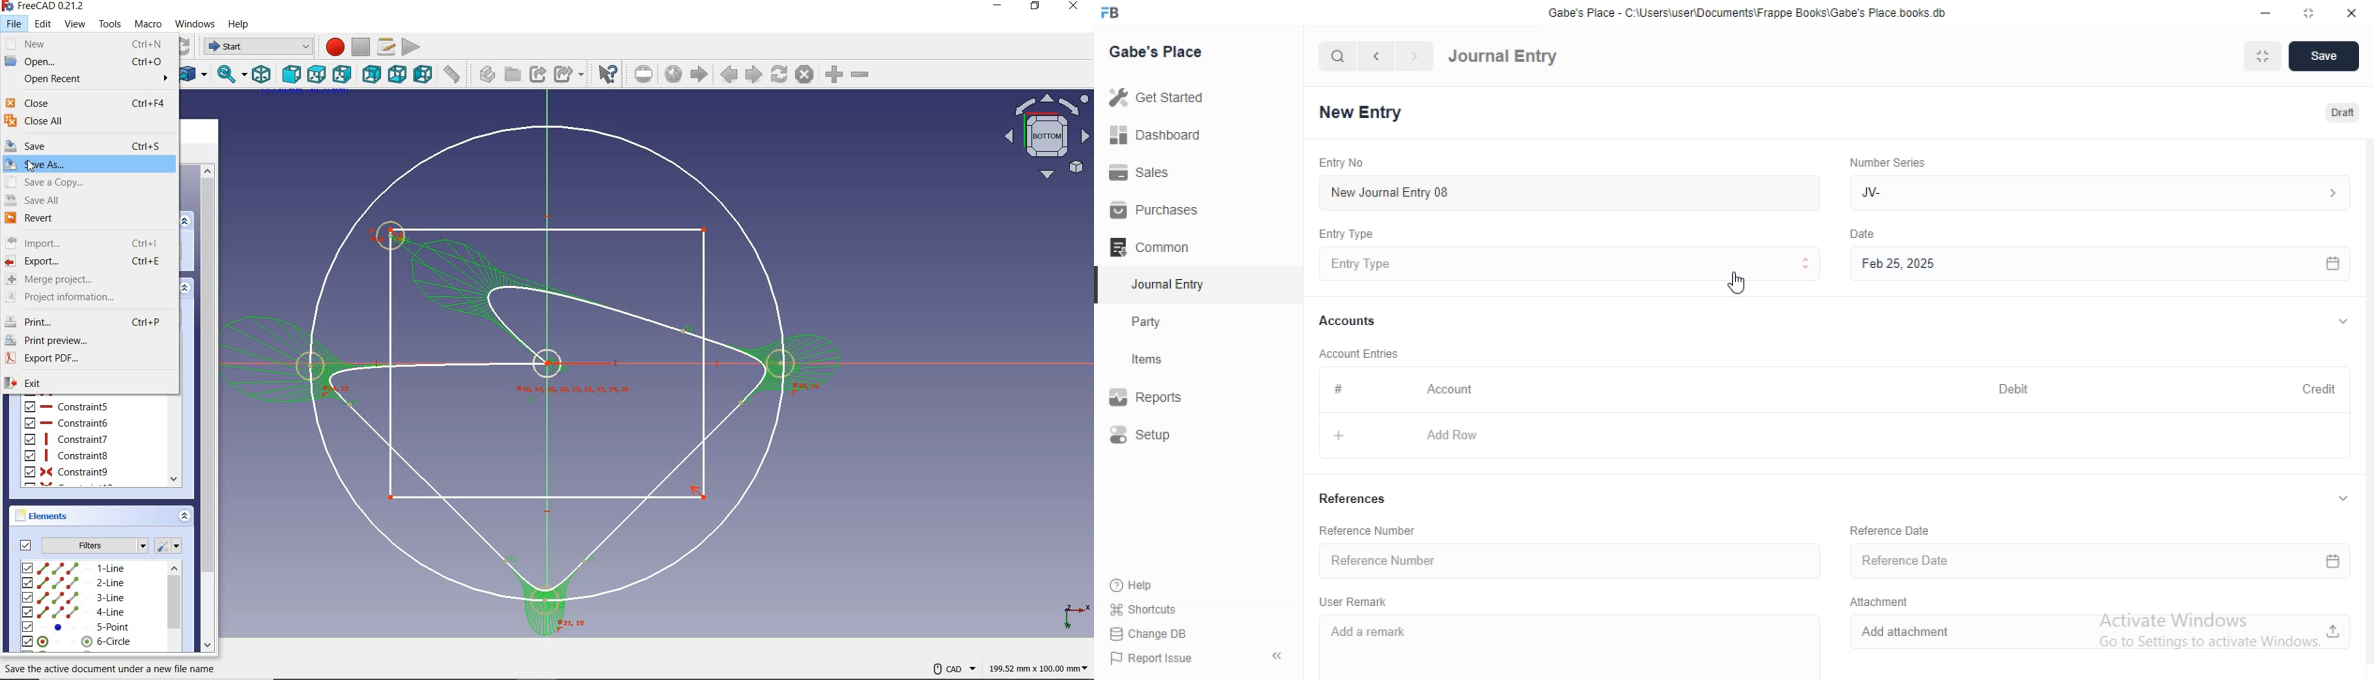 This screenshot has width=2380, height=700. I want to click on constraint7, so click(66, 439).